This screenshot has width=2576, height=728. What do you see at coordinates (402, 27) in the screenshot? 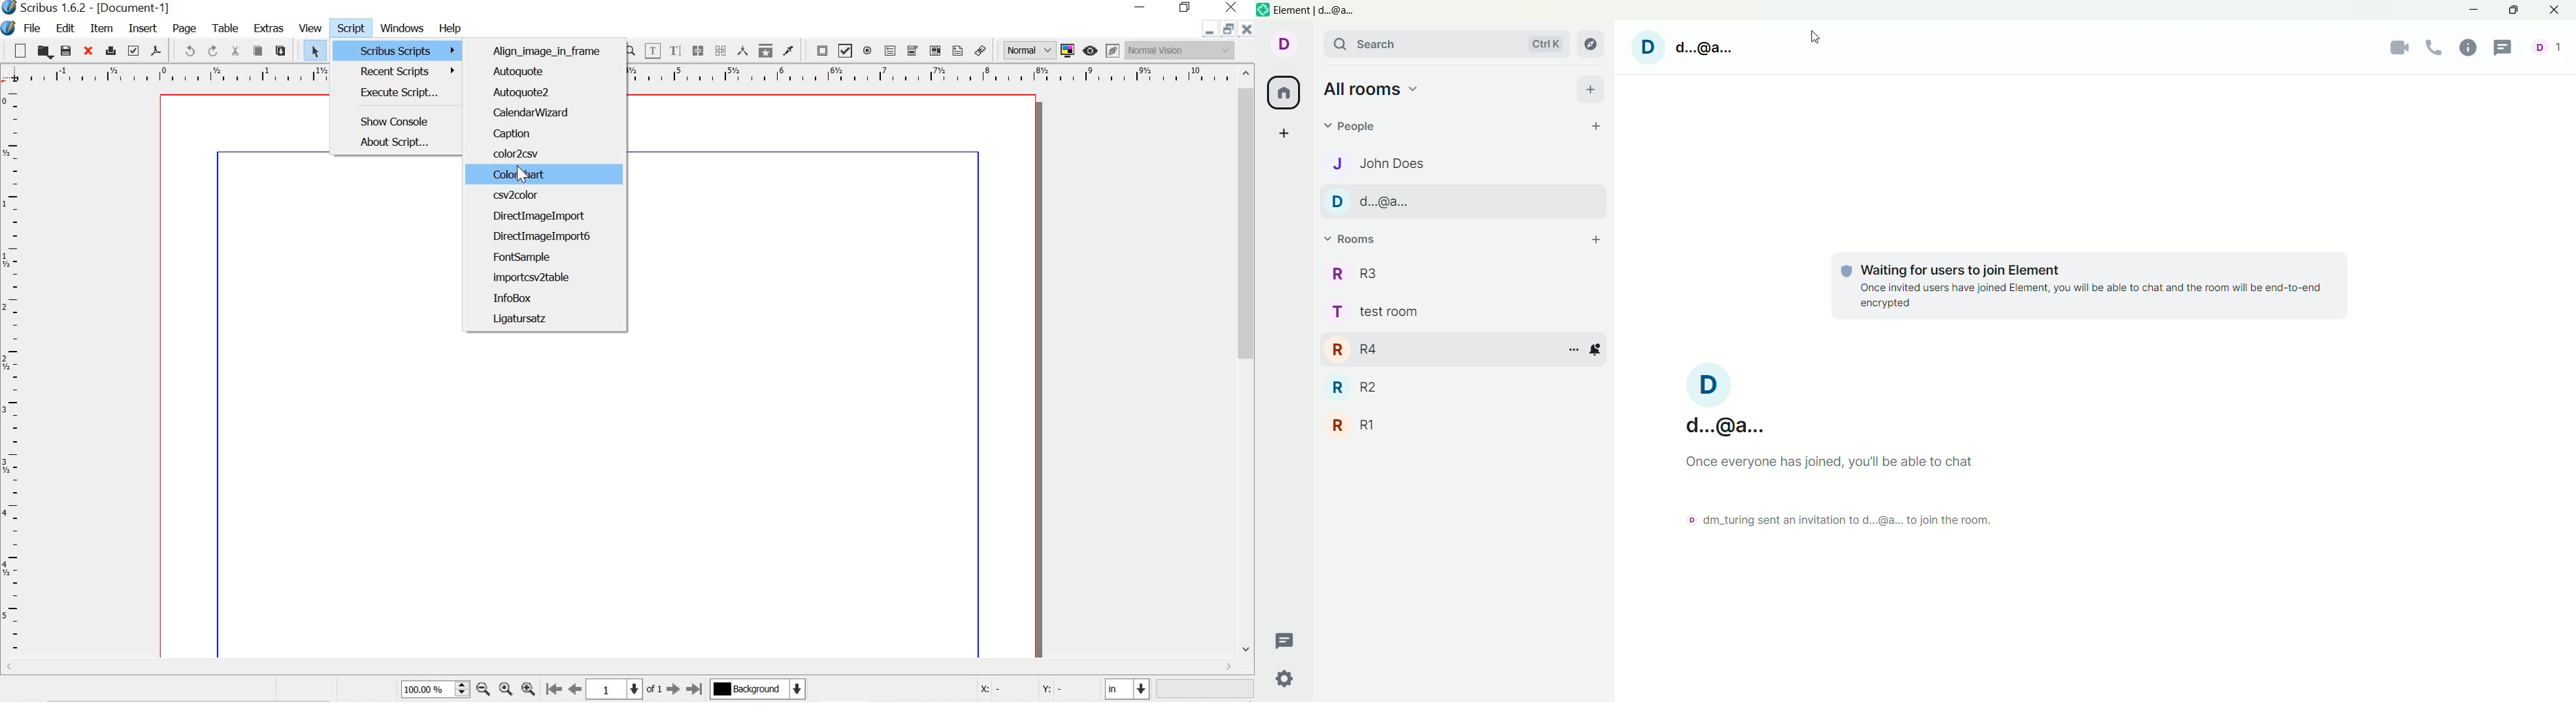
I see `windows` at bounding box center [402, 27].